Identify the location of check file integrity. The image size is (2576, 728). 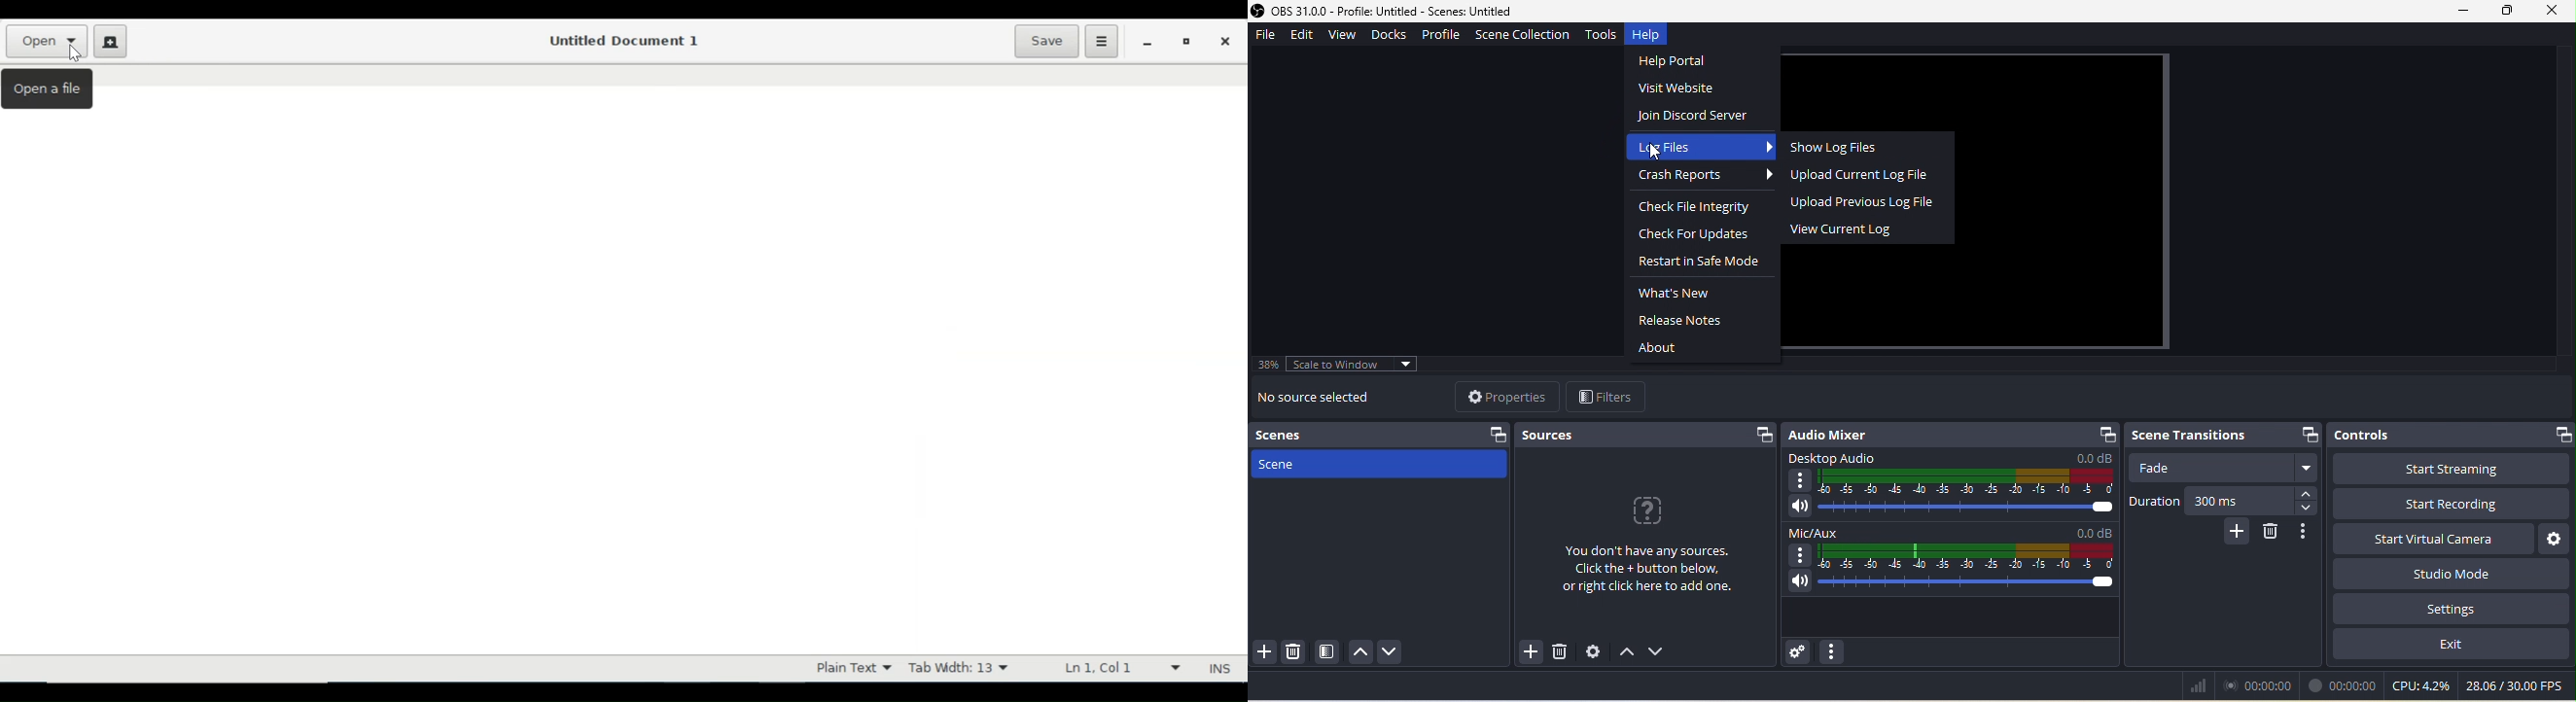
(1706, 209).